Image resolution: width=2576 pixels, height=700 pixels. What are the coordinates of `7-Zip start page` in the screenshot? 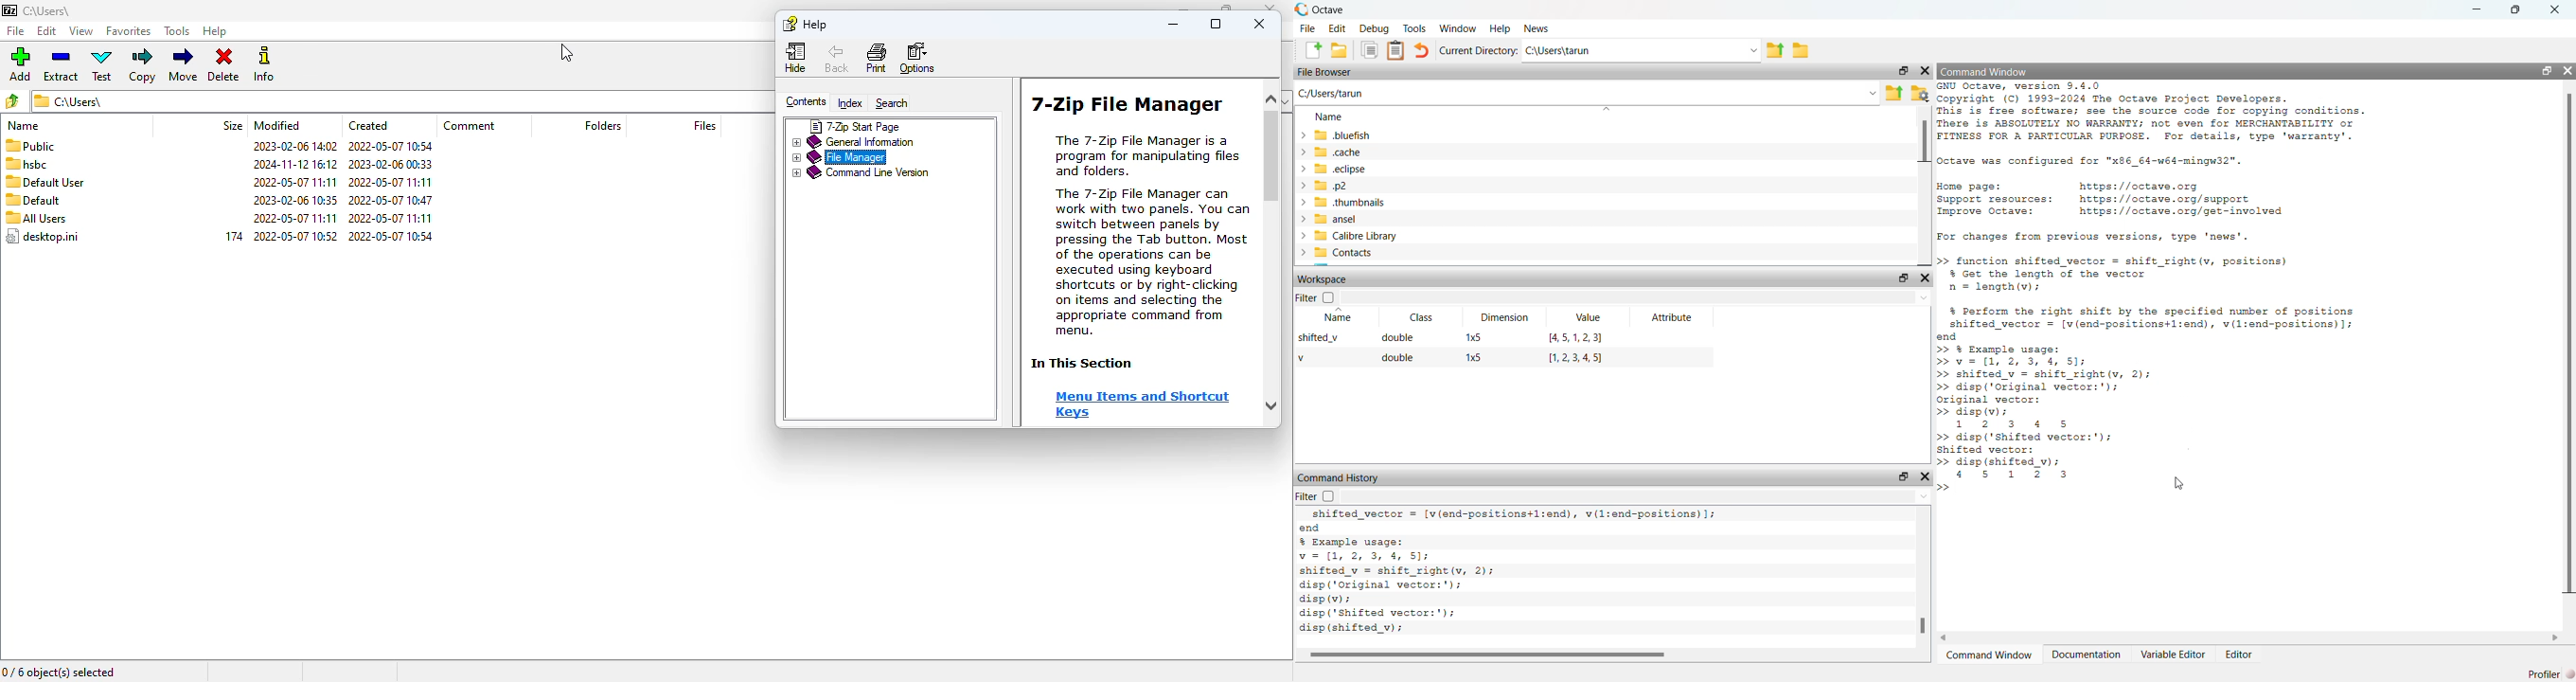 It's located at (855, 127).